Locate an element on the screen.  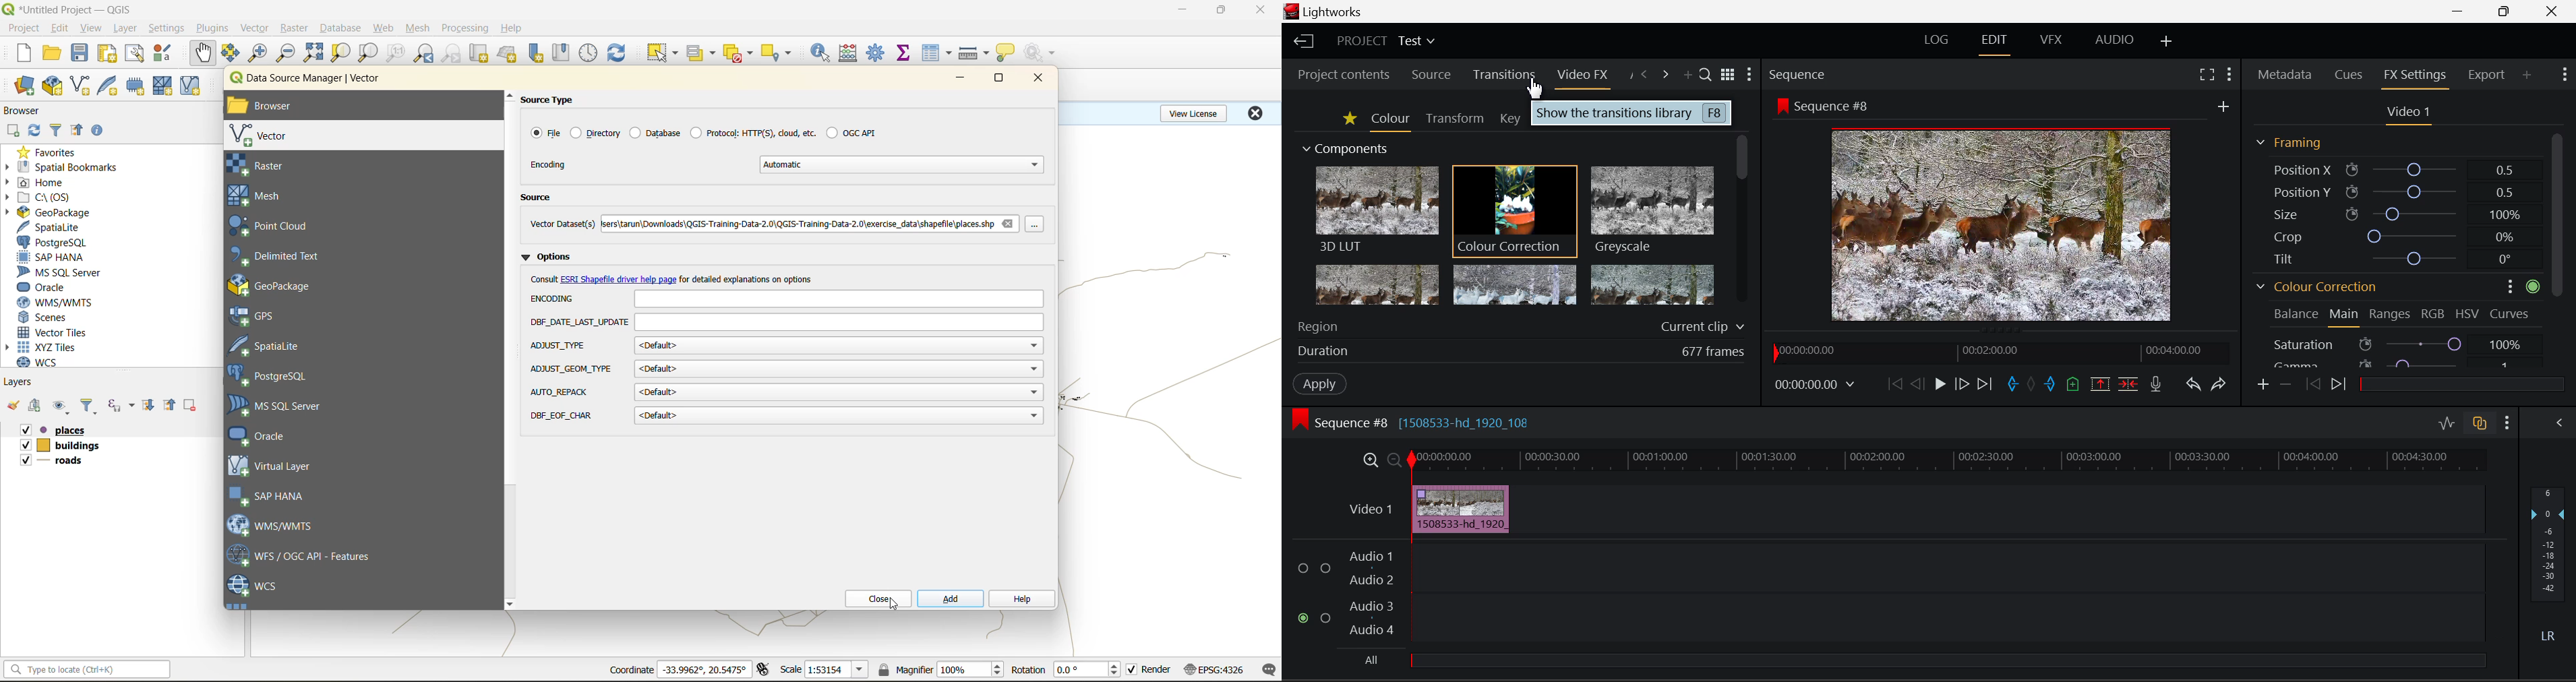
Add Layout is located at coordinates (2167, 40).